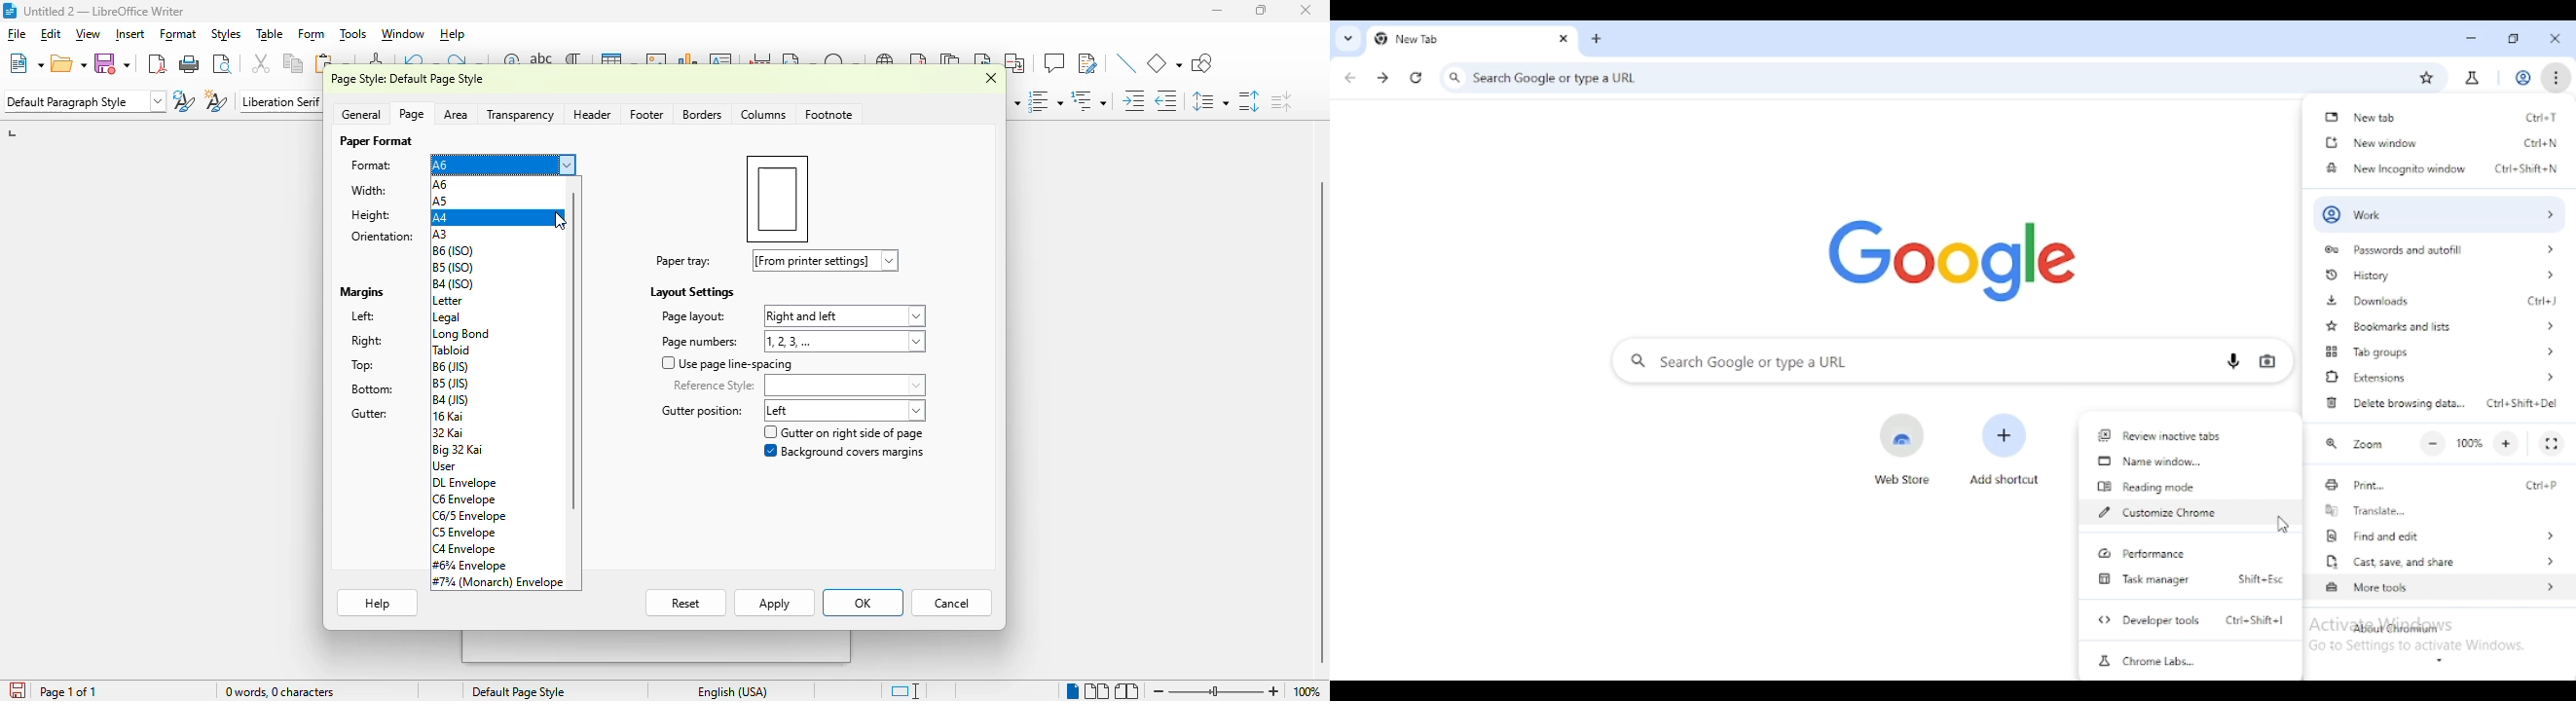  Describe the element at coordinates (88, 33) in the screenshot. I see `view` at that location.